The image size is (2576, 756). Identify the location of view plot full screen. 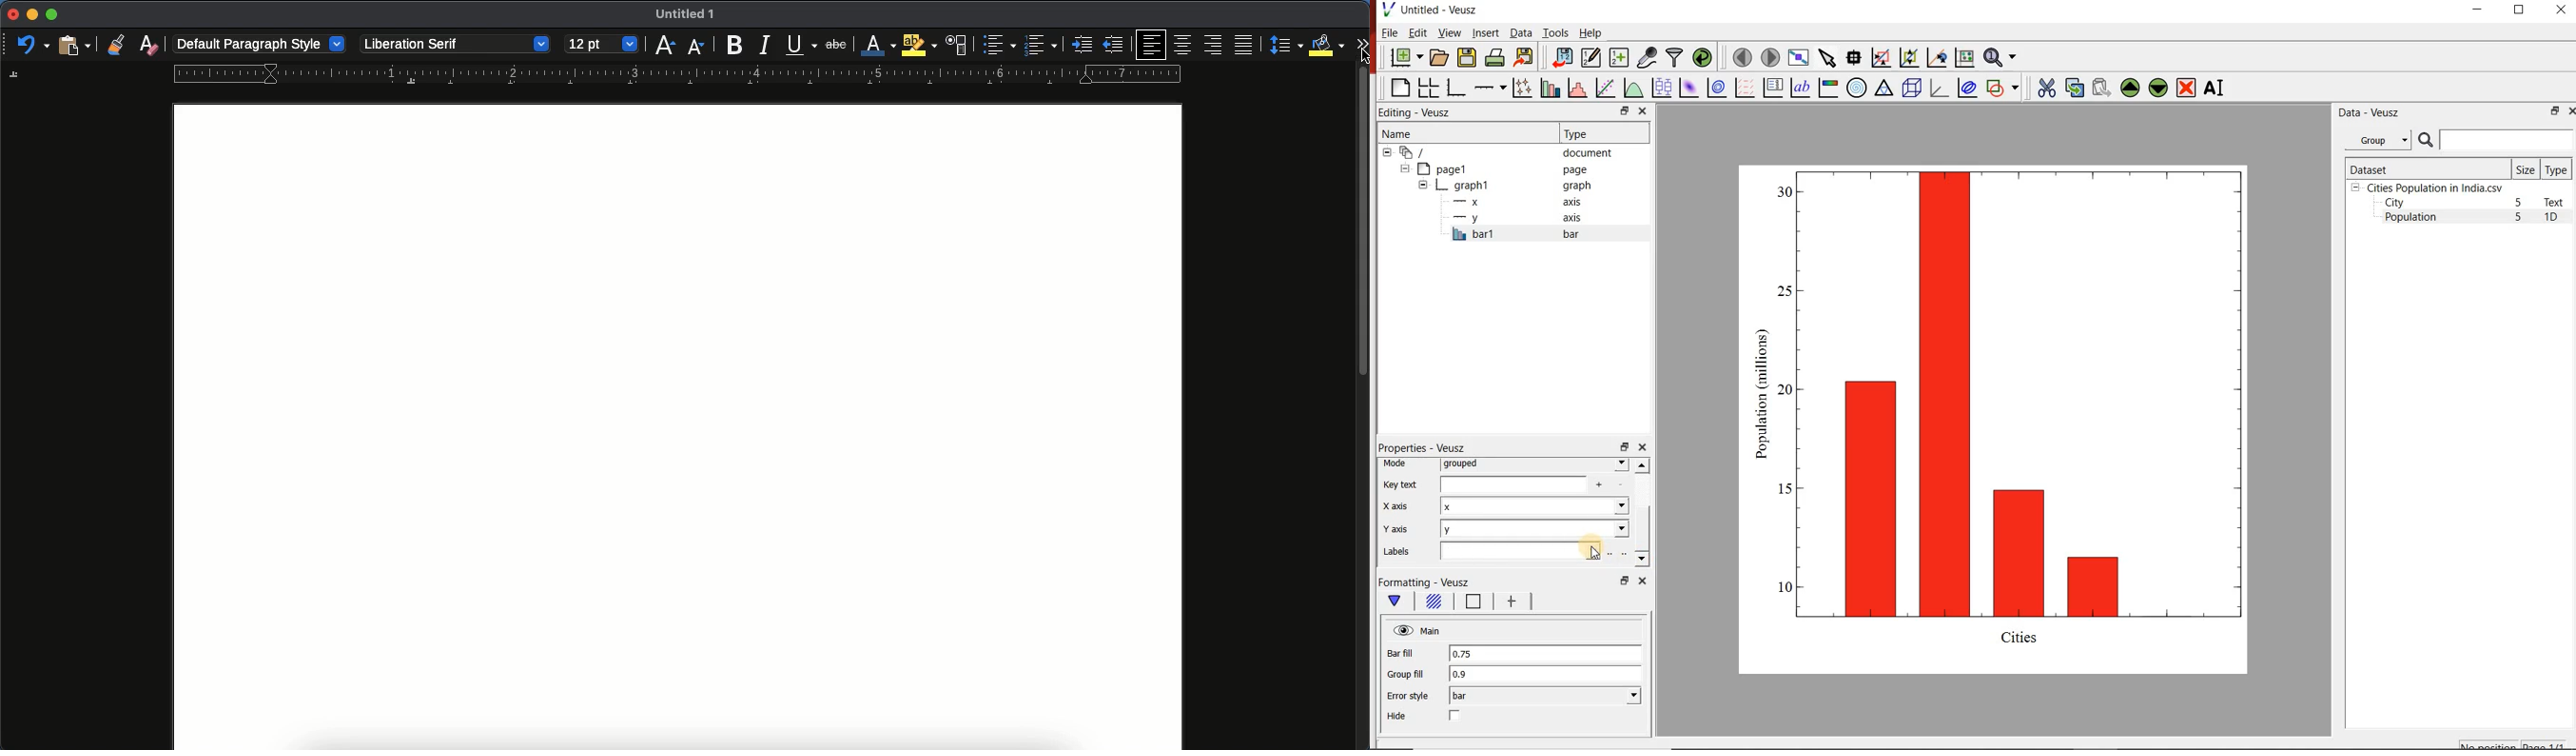
(1798, 57).